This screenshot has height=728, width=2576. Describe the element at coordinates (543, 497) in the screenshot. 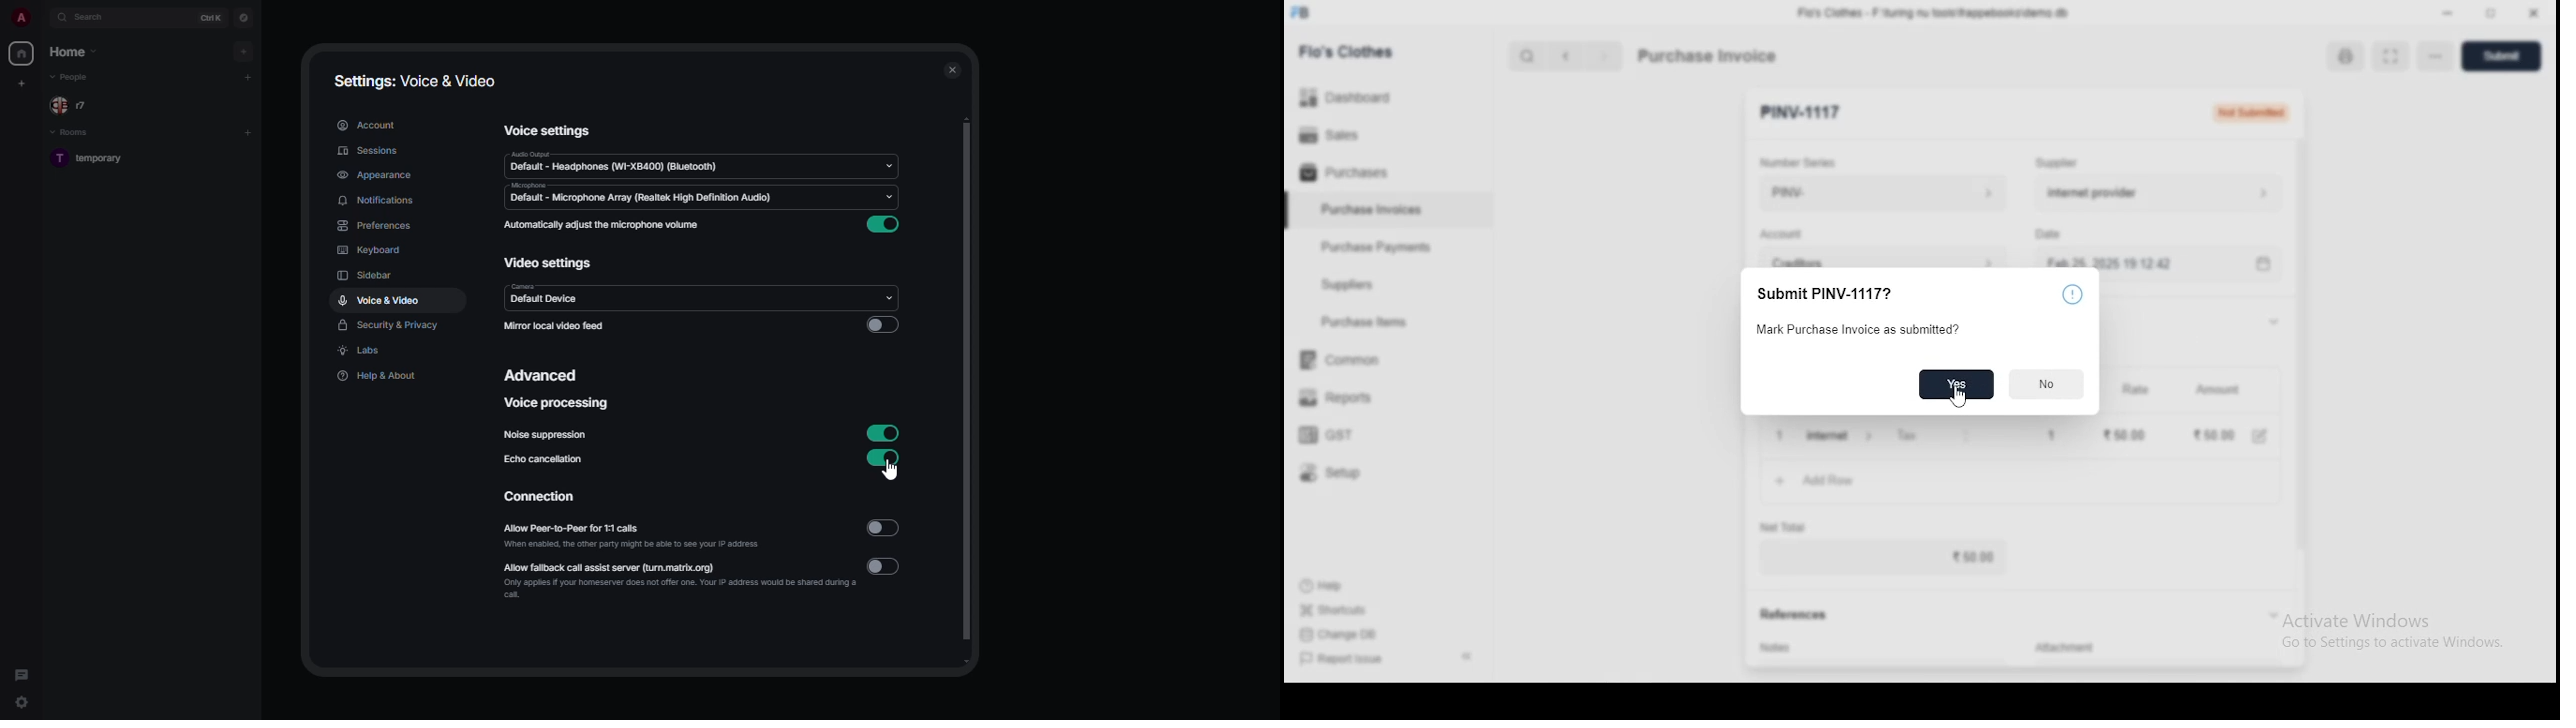

I see `connection` at that location.